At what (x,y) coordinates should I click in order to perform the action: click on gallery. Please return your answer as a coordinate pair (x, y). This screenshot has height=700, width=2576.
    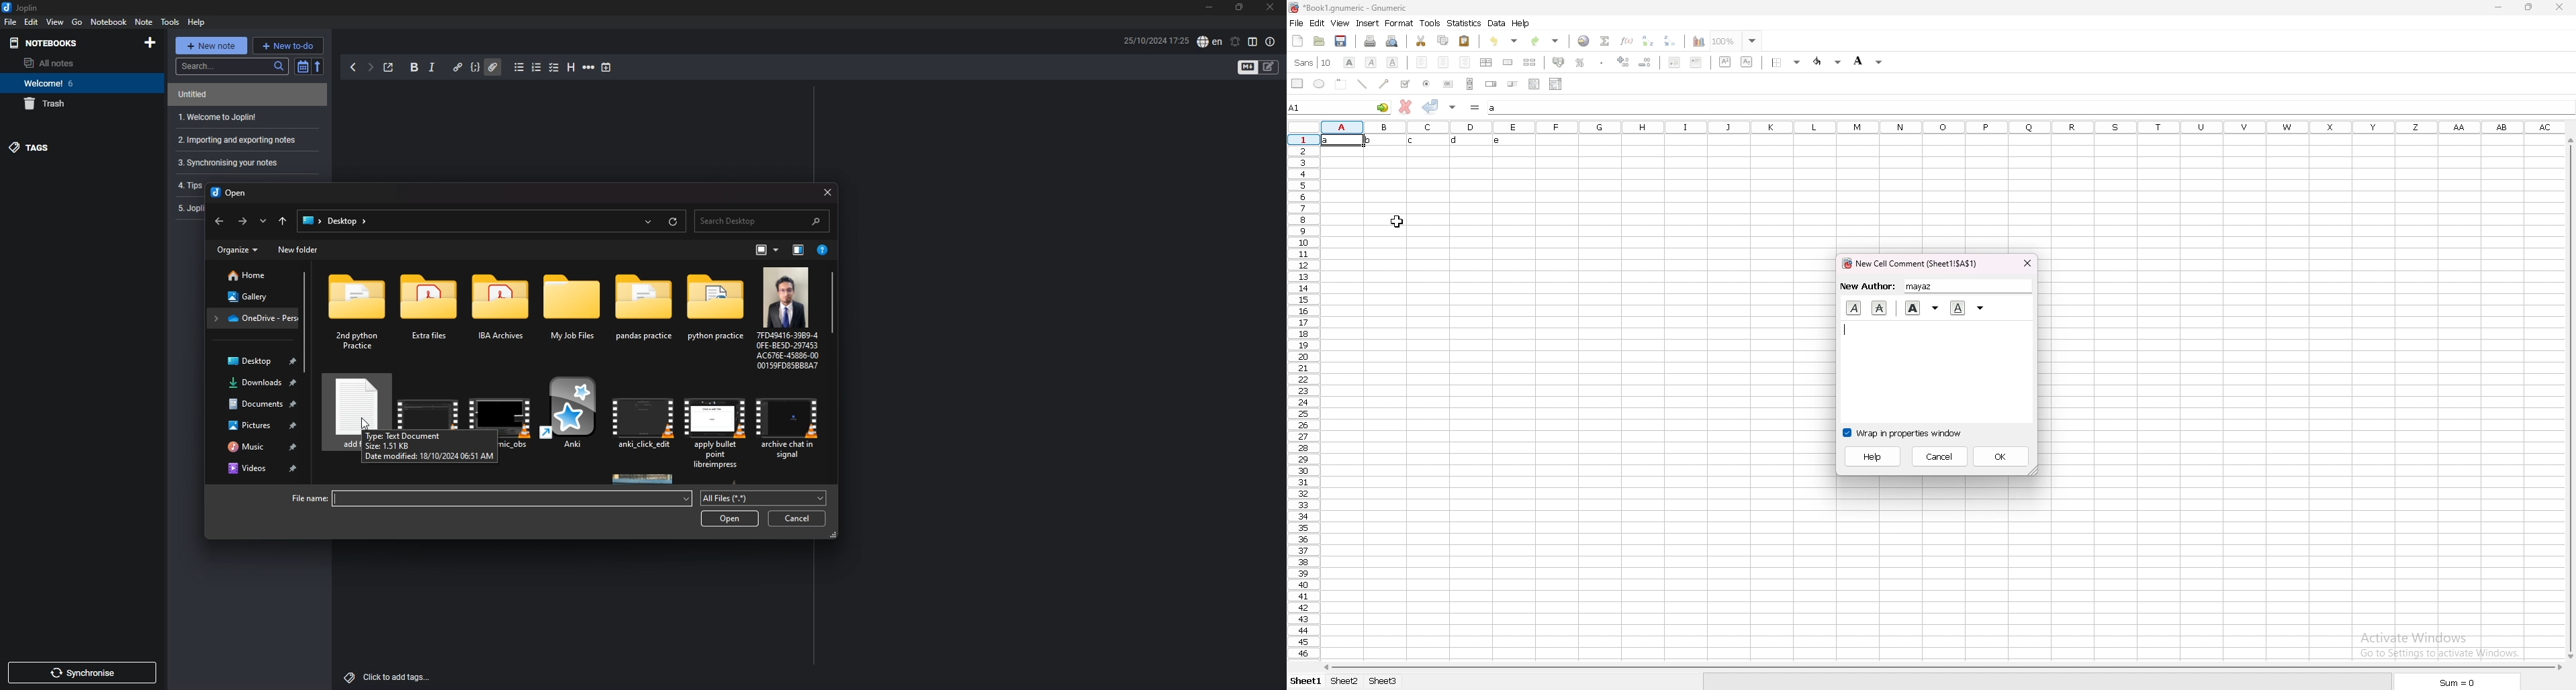
    Looking at the image, I should click on (252, 296).